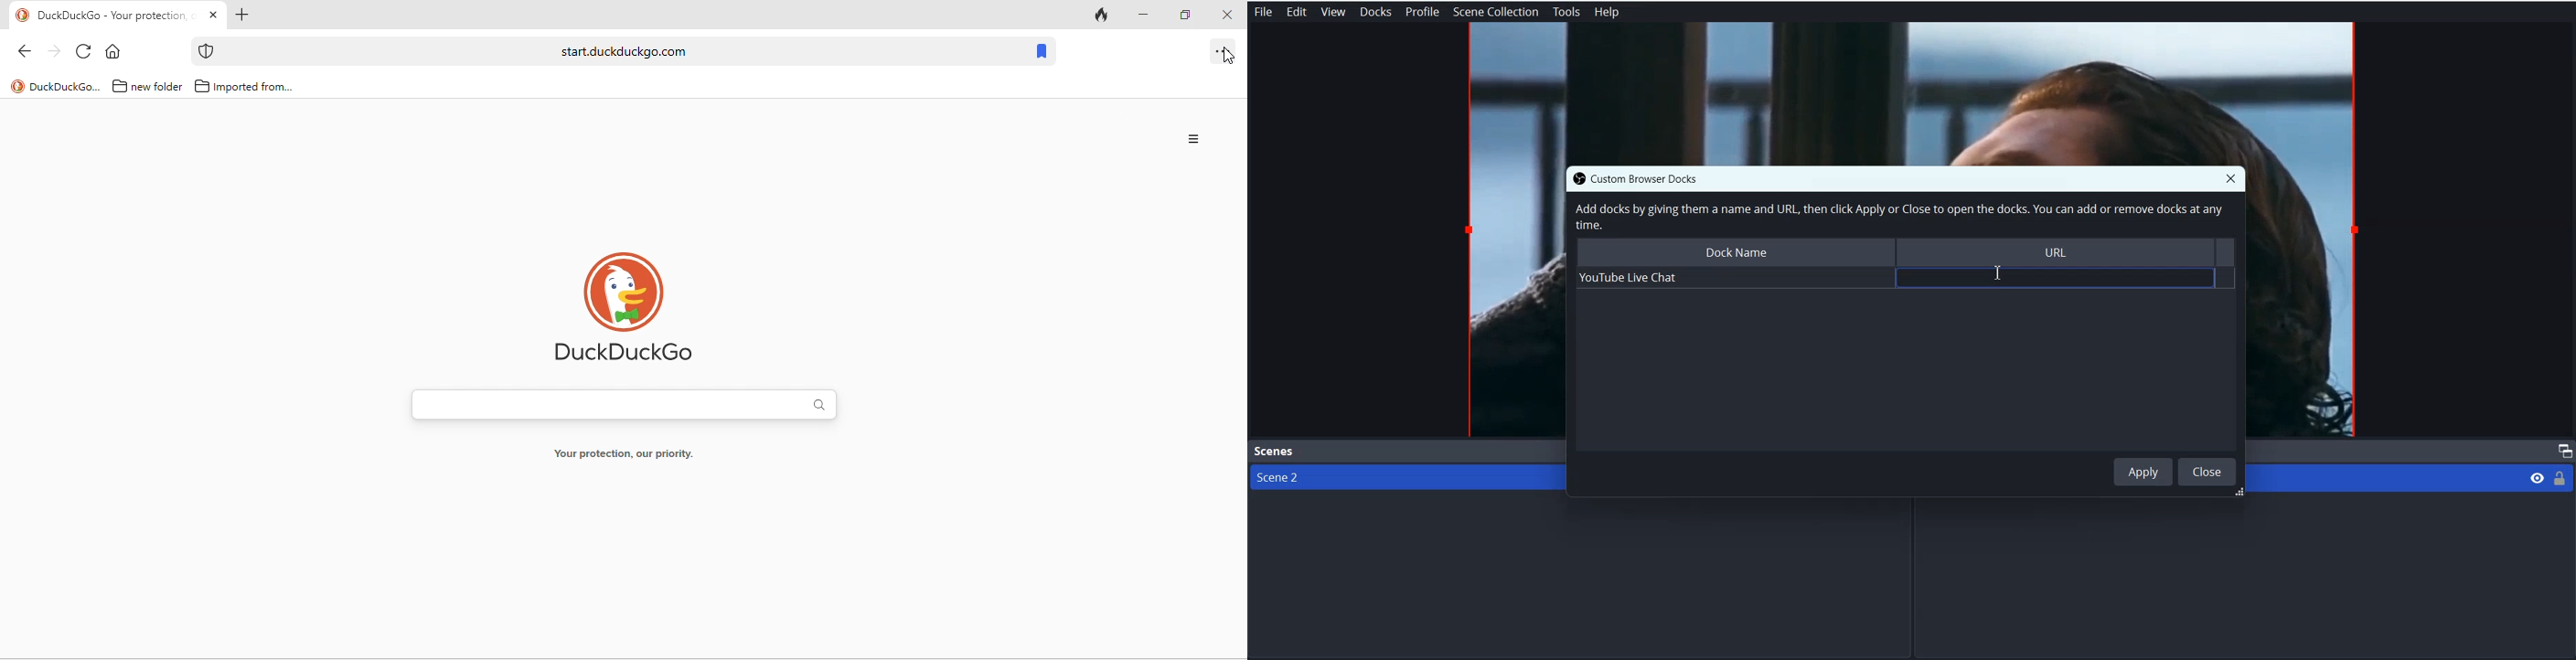 The image size is (2576, 672). I want to click on View, so click(1332, 12).